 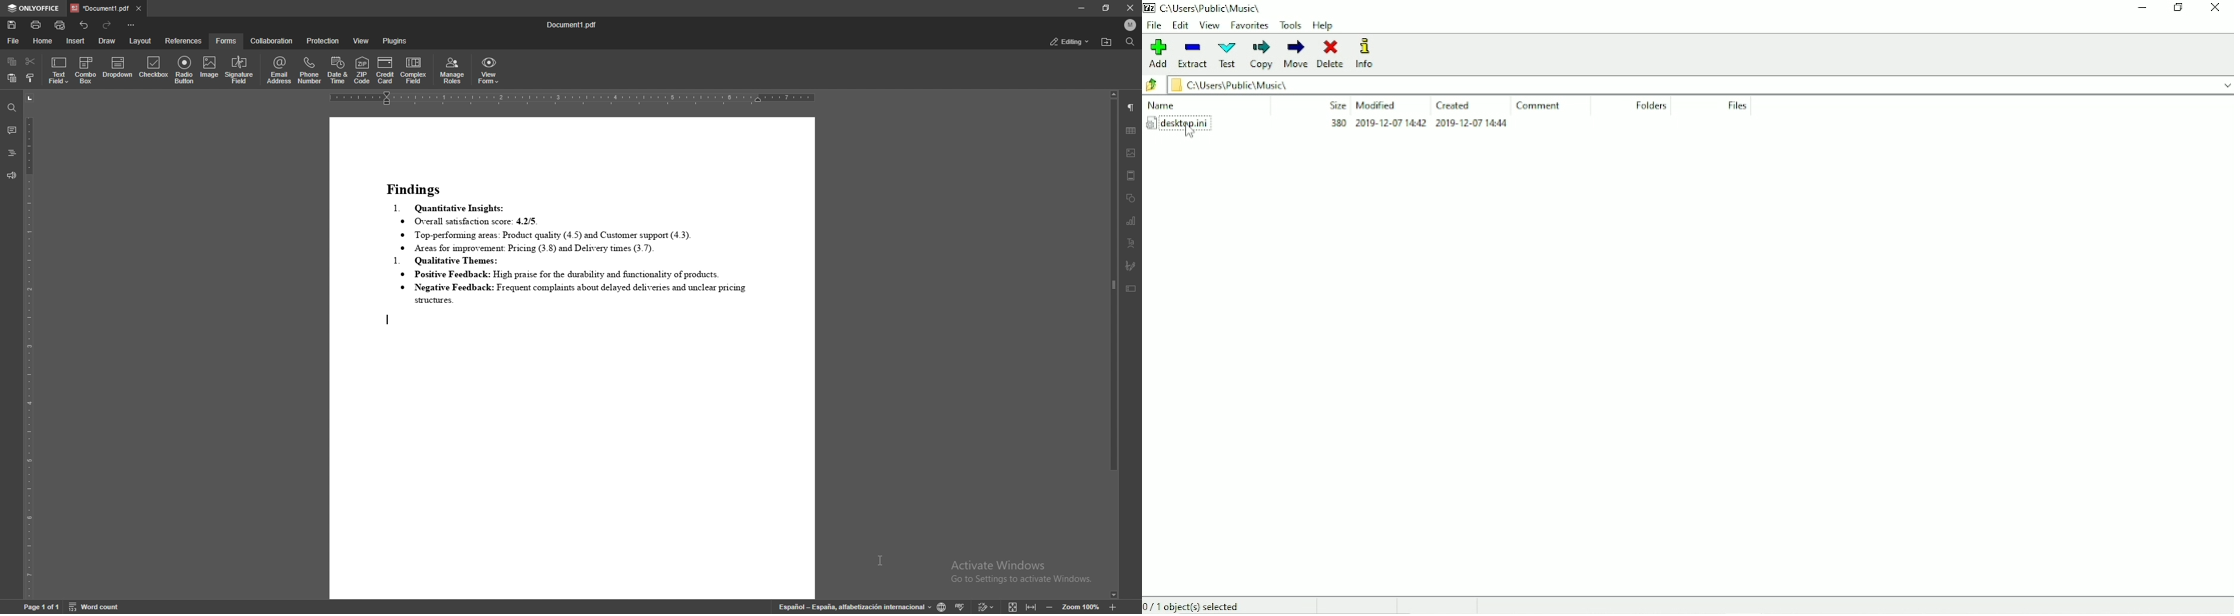 I want to click on paragraph, so click(x=1130, y=107).